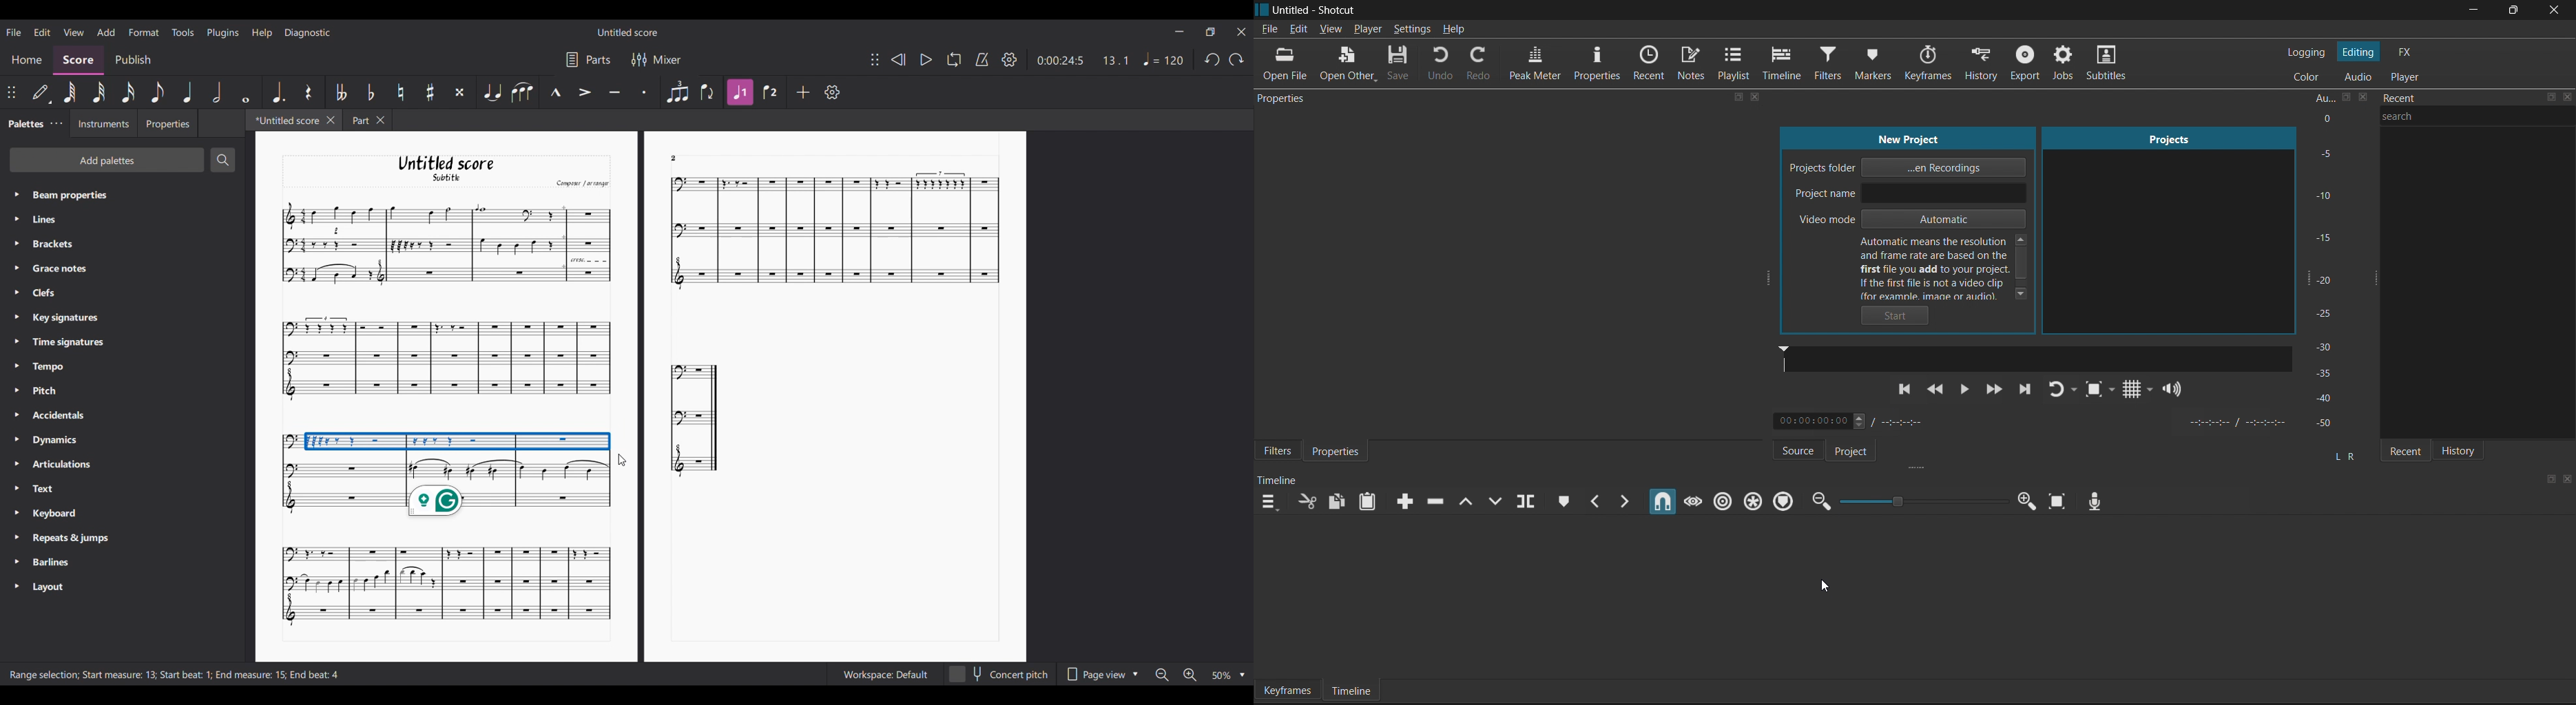 Image resolution: width=2576 pixels, height=728 pixels. I want to click on Undo, so click(1213, 60).